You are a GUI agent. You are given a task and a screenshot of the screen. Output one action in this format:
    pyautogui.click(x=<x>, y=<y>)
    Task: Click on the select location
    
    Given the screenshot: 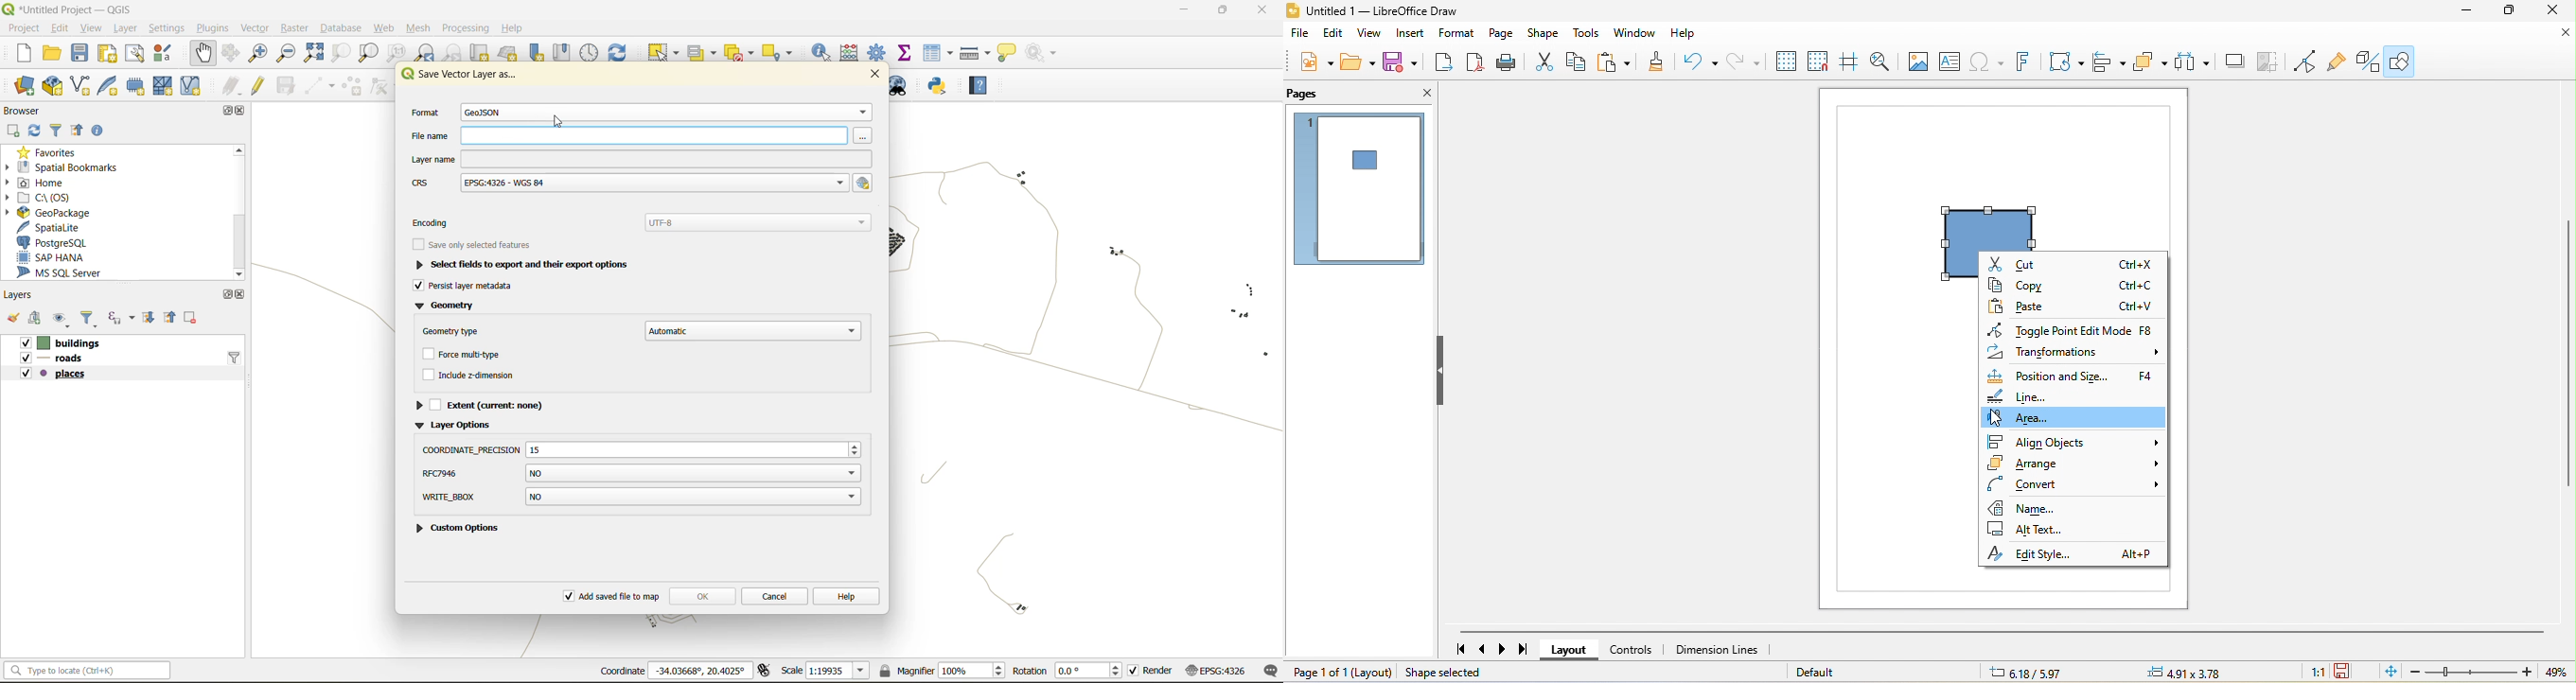 What is the action you would take?
    pyautogui.click(x=779, y=51)
    